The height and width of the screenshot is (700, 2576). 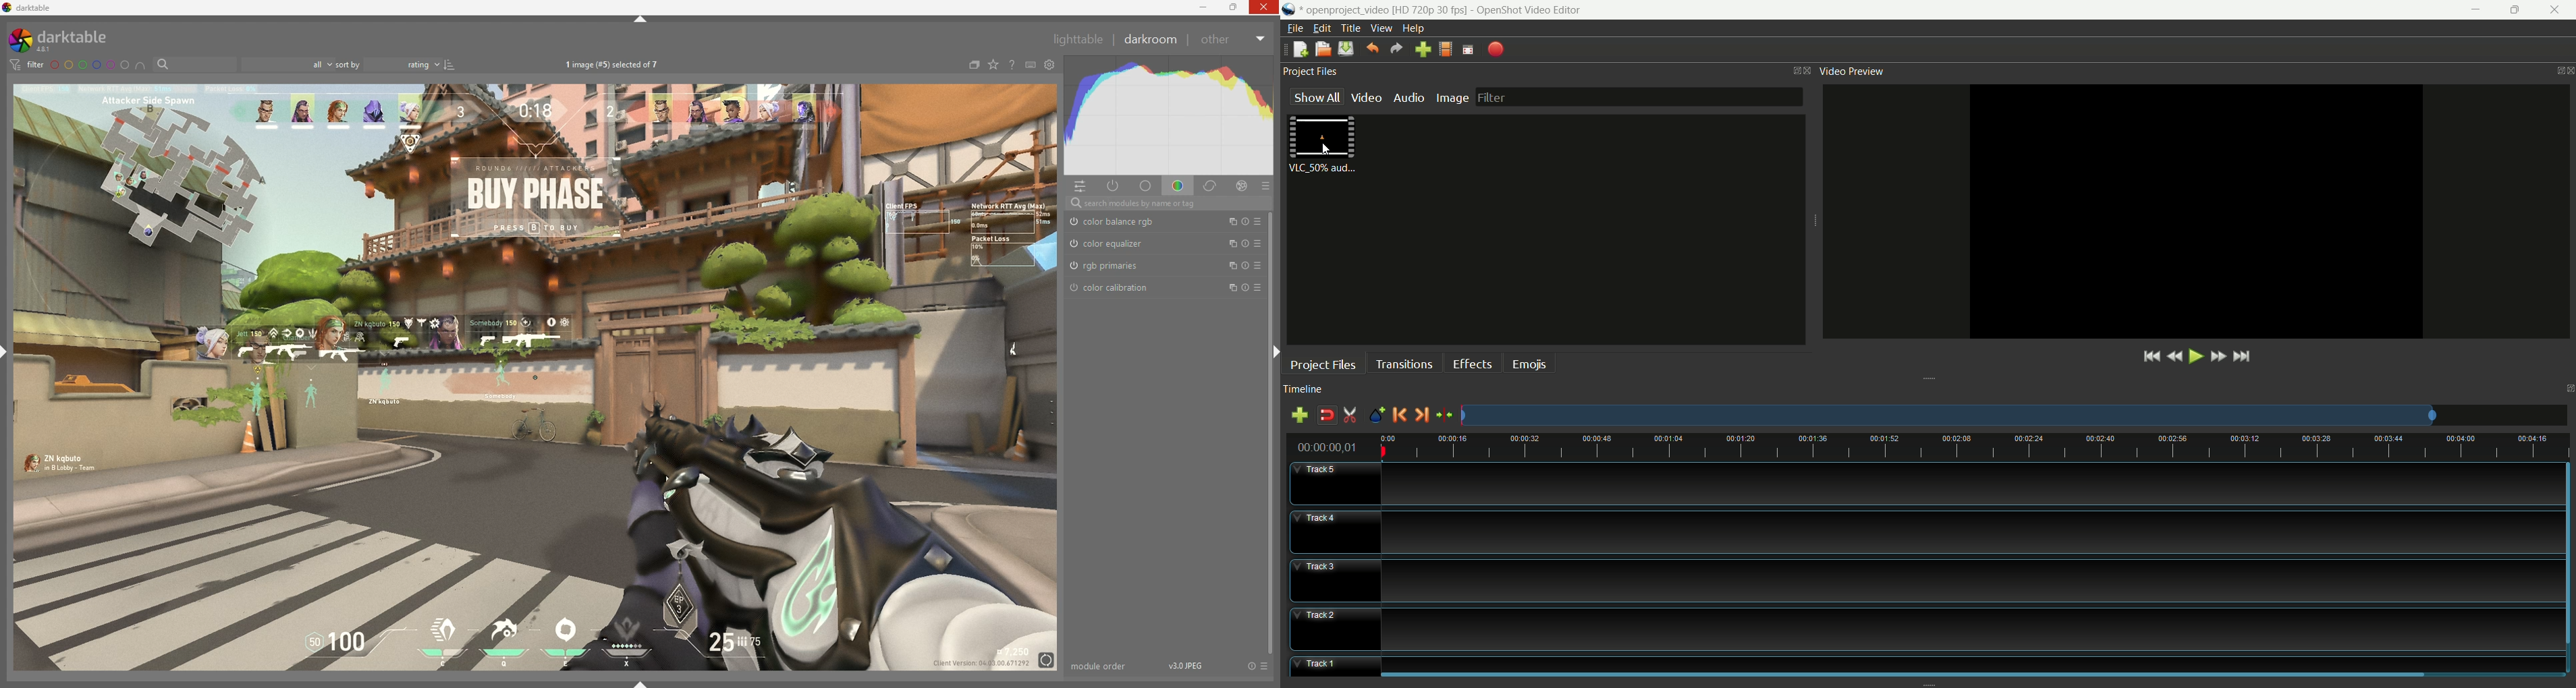 What do you see at coordinates (1234, 39) in the screenshot?
I see `other` at bounding box center [1234, 39].